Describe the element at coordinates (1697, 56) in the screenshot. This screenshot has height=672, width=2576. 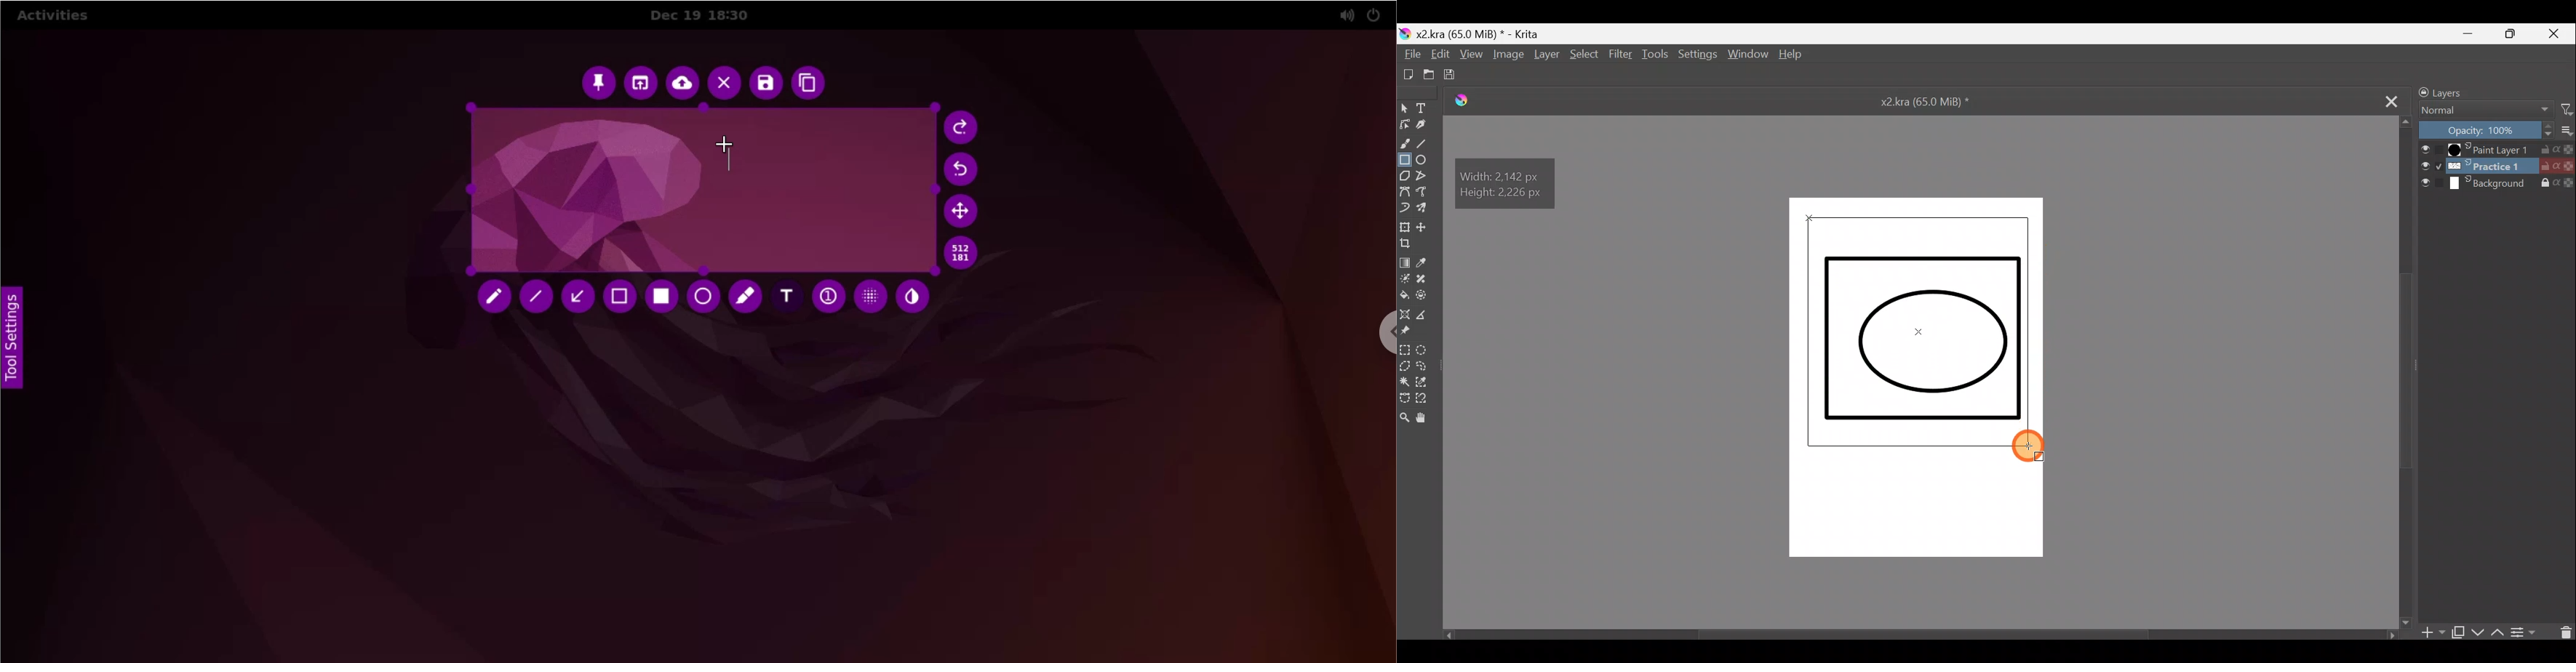
I see `Settings` at that location.